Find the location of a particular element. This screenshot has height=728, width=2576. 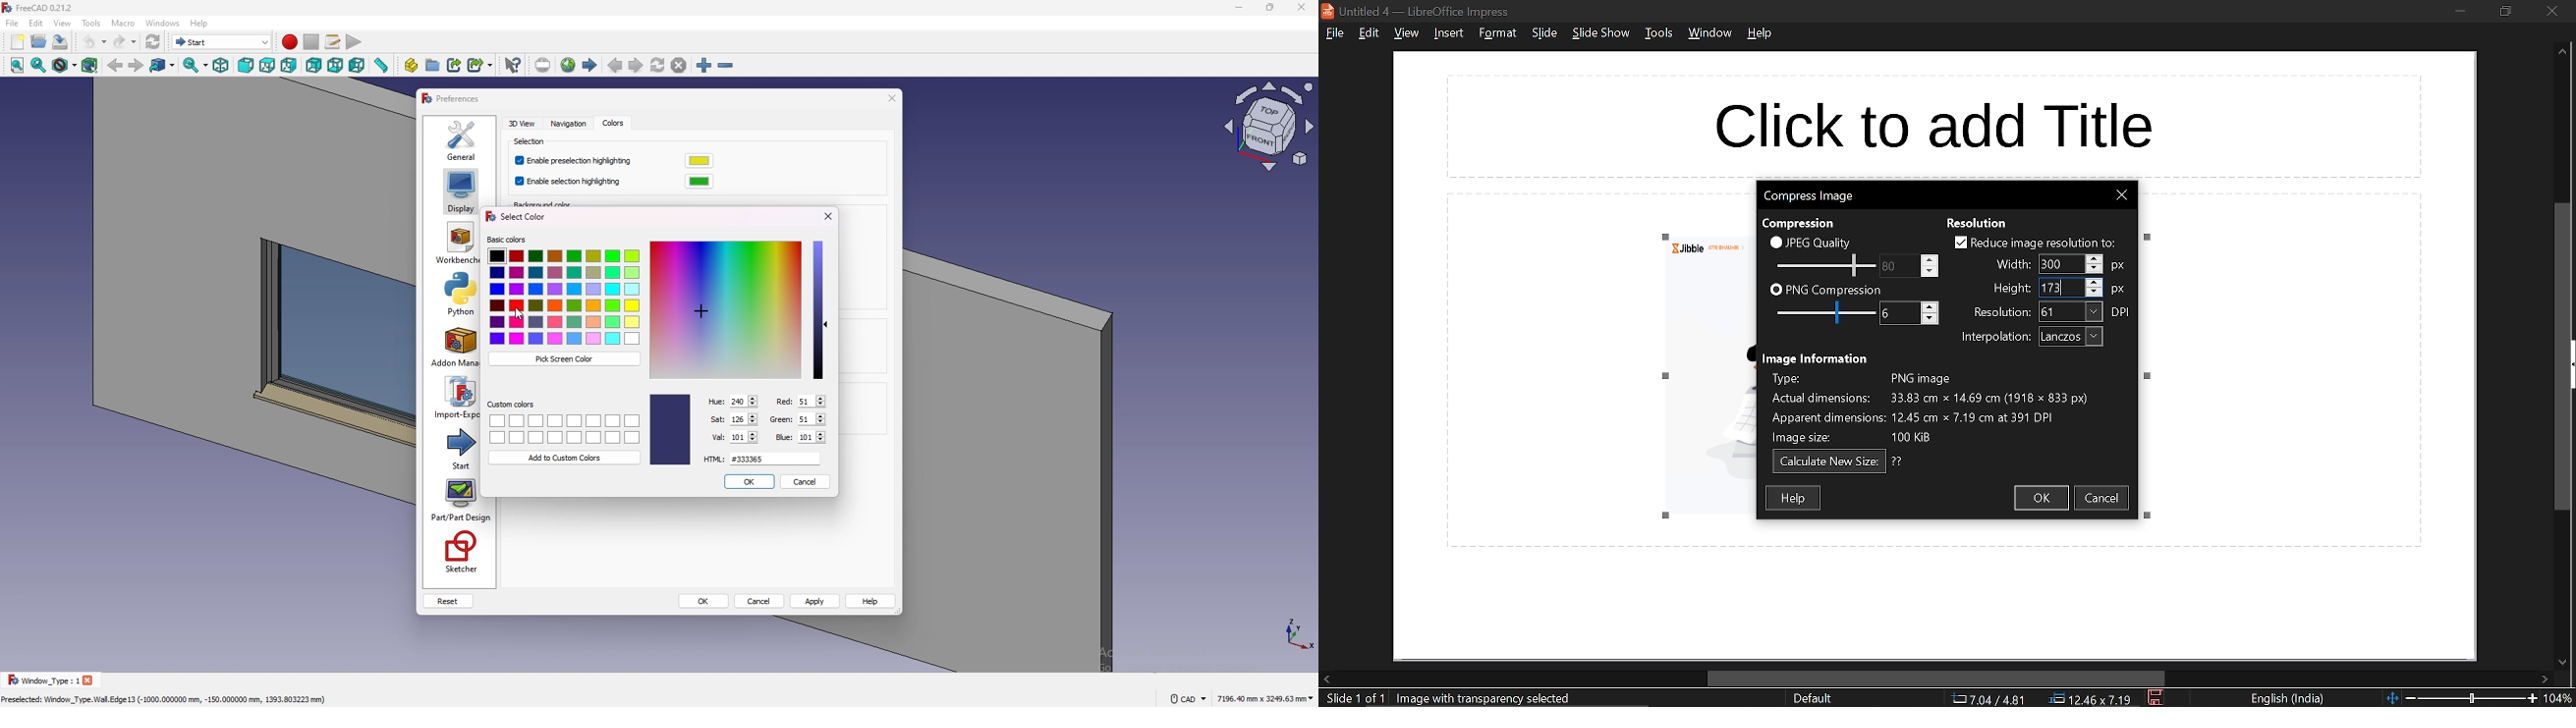

current zoom is located at coordinates (2561, 698).